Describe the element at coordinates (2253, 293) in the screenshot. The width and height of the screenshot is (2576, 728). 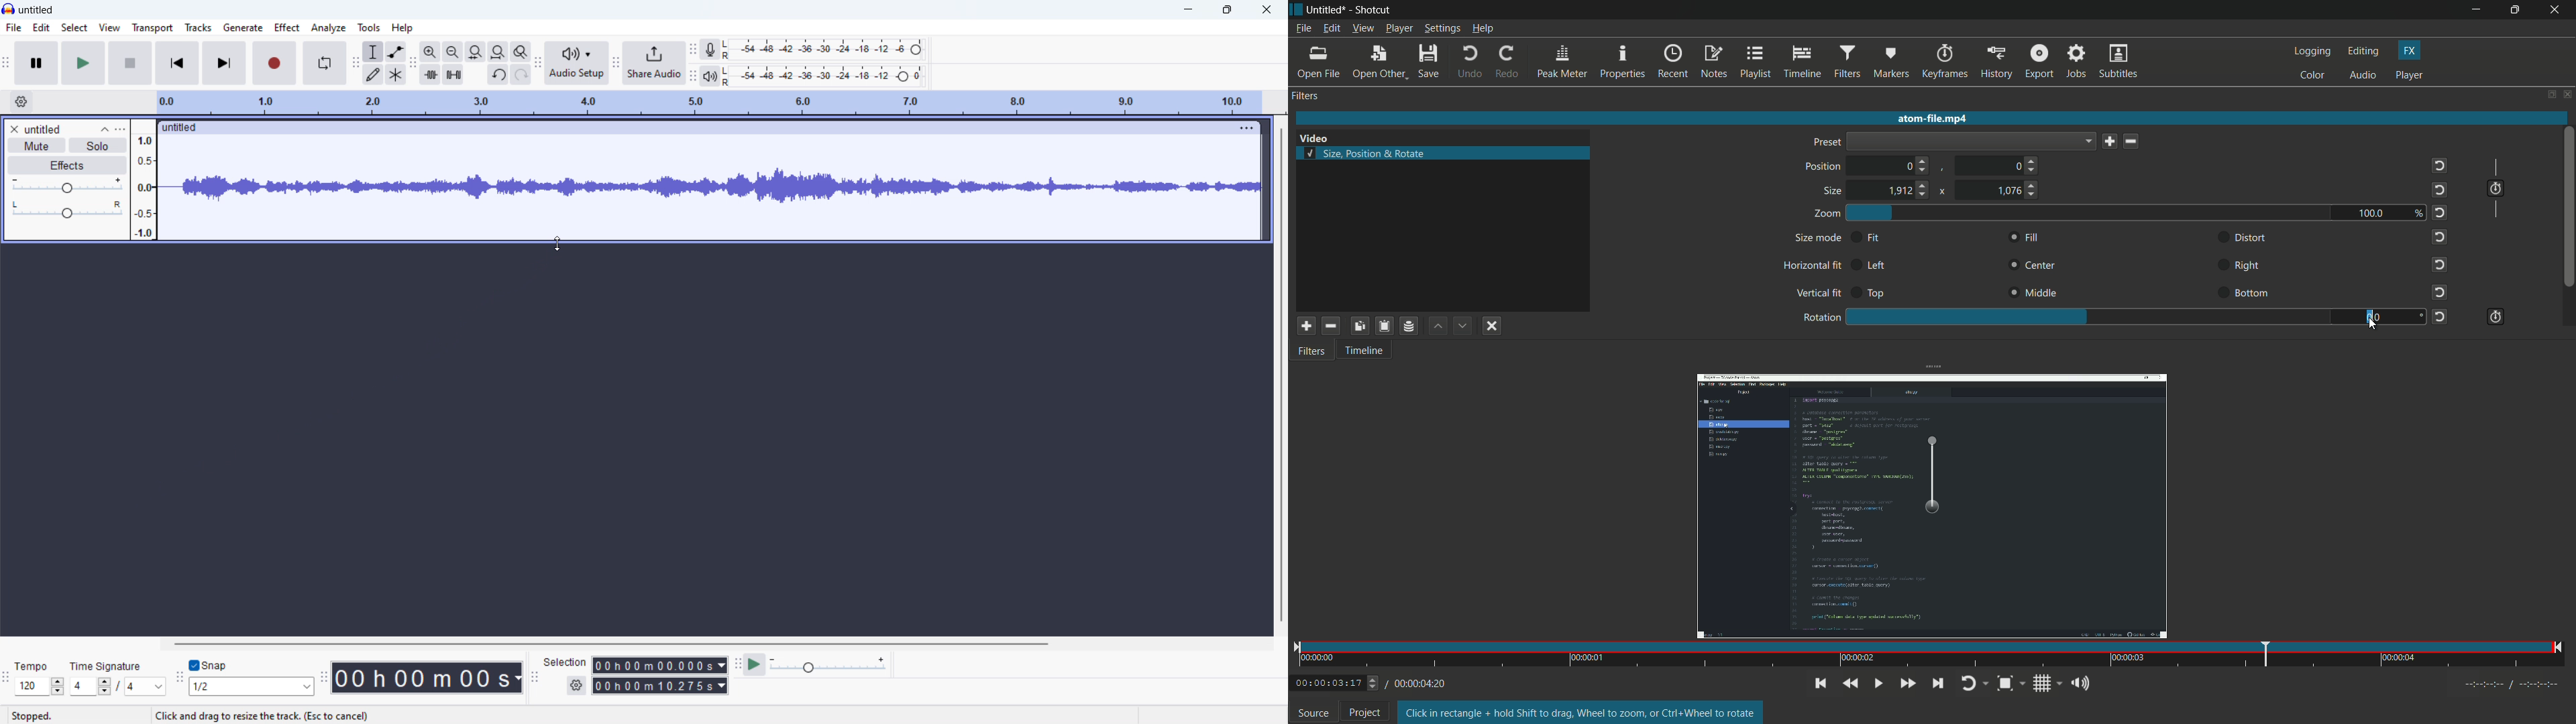
I see `bottom` at that location.